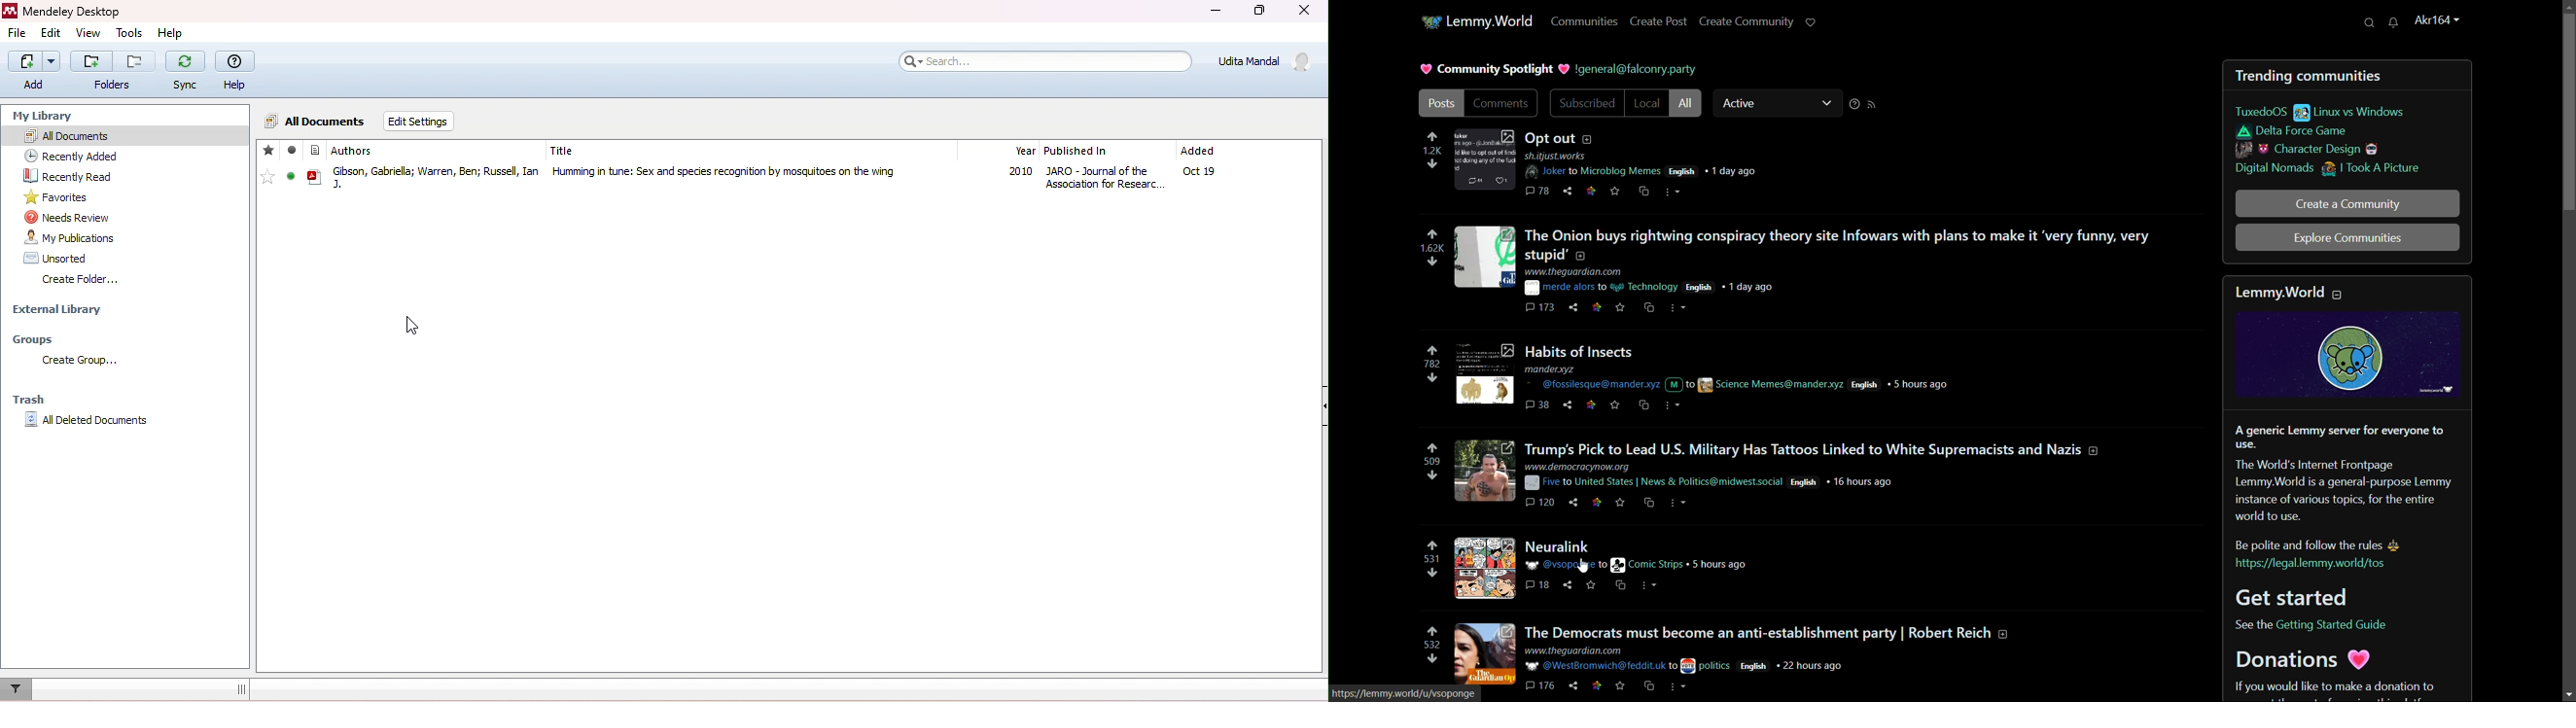  Describe the element at coordinates (364, 151) in the screenshot. I see `authors` at that location.